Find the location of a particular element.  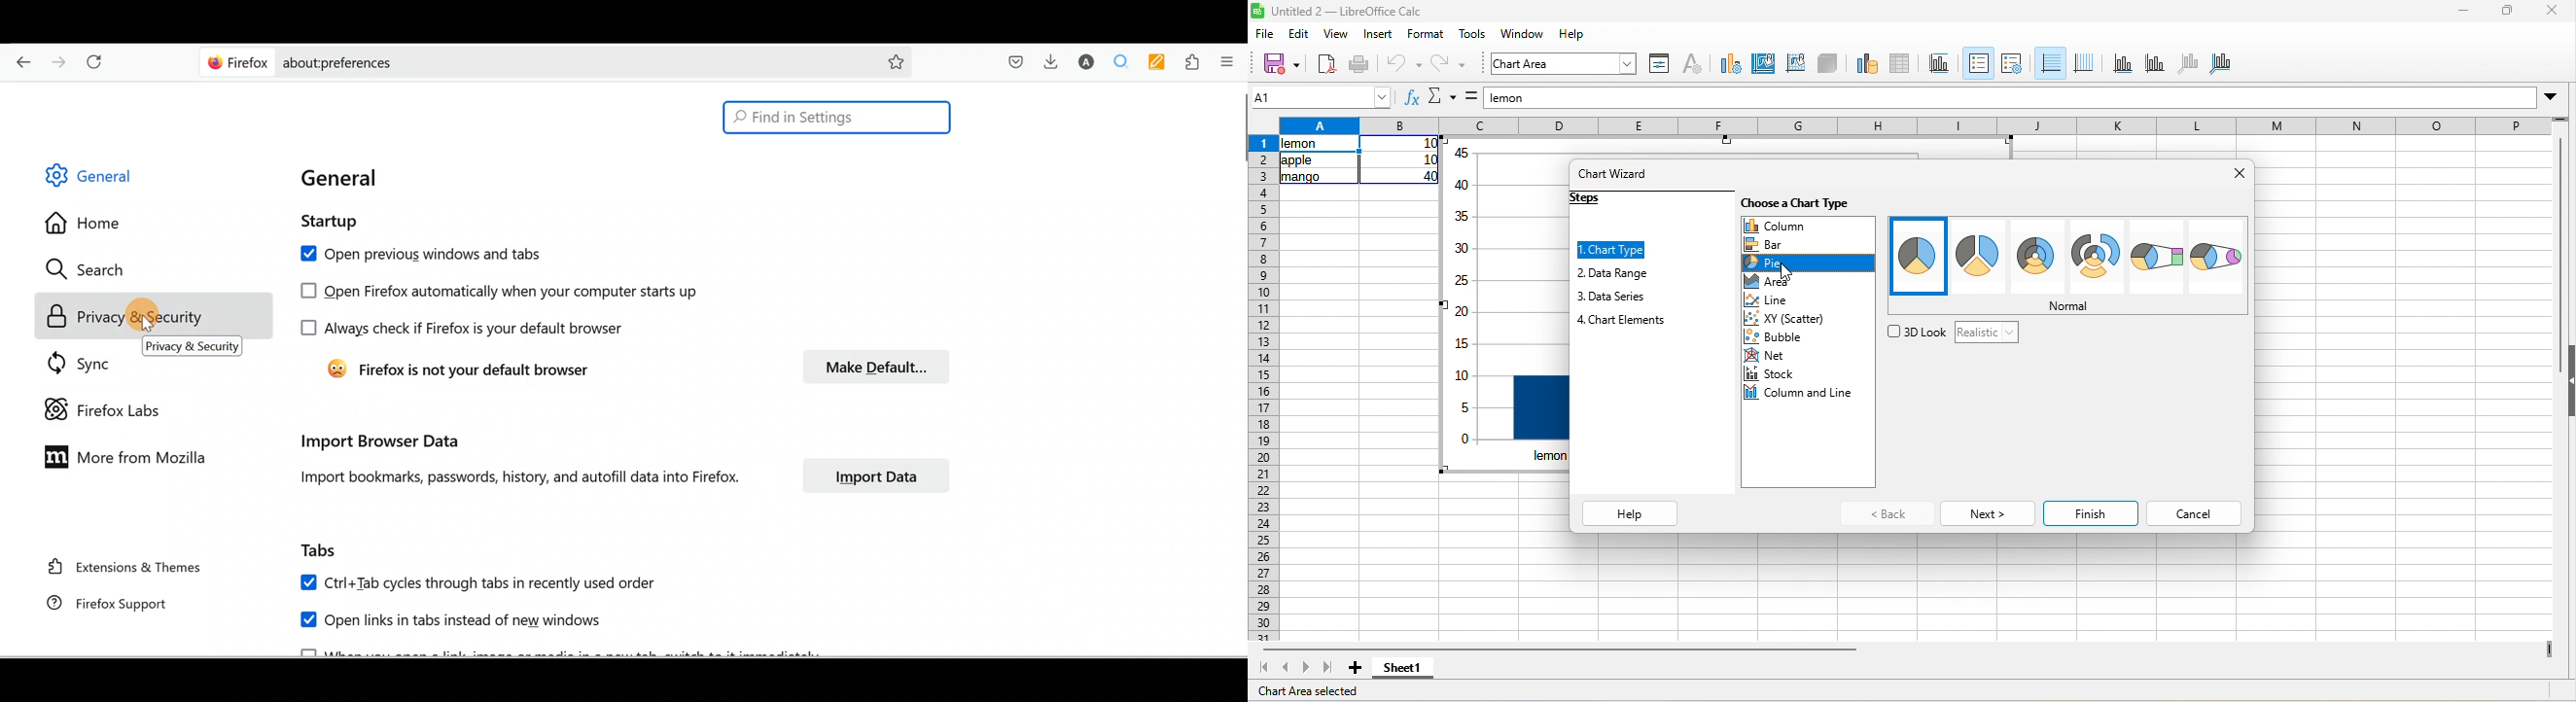

hover text: privacy & security is located at coordinates (192, 346).